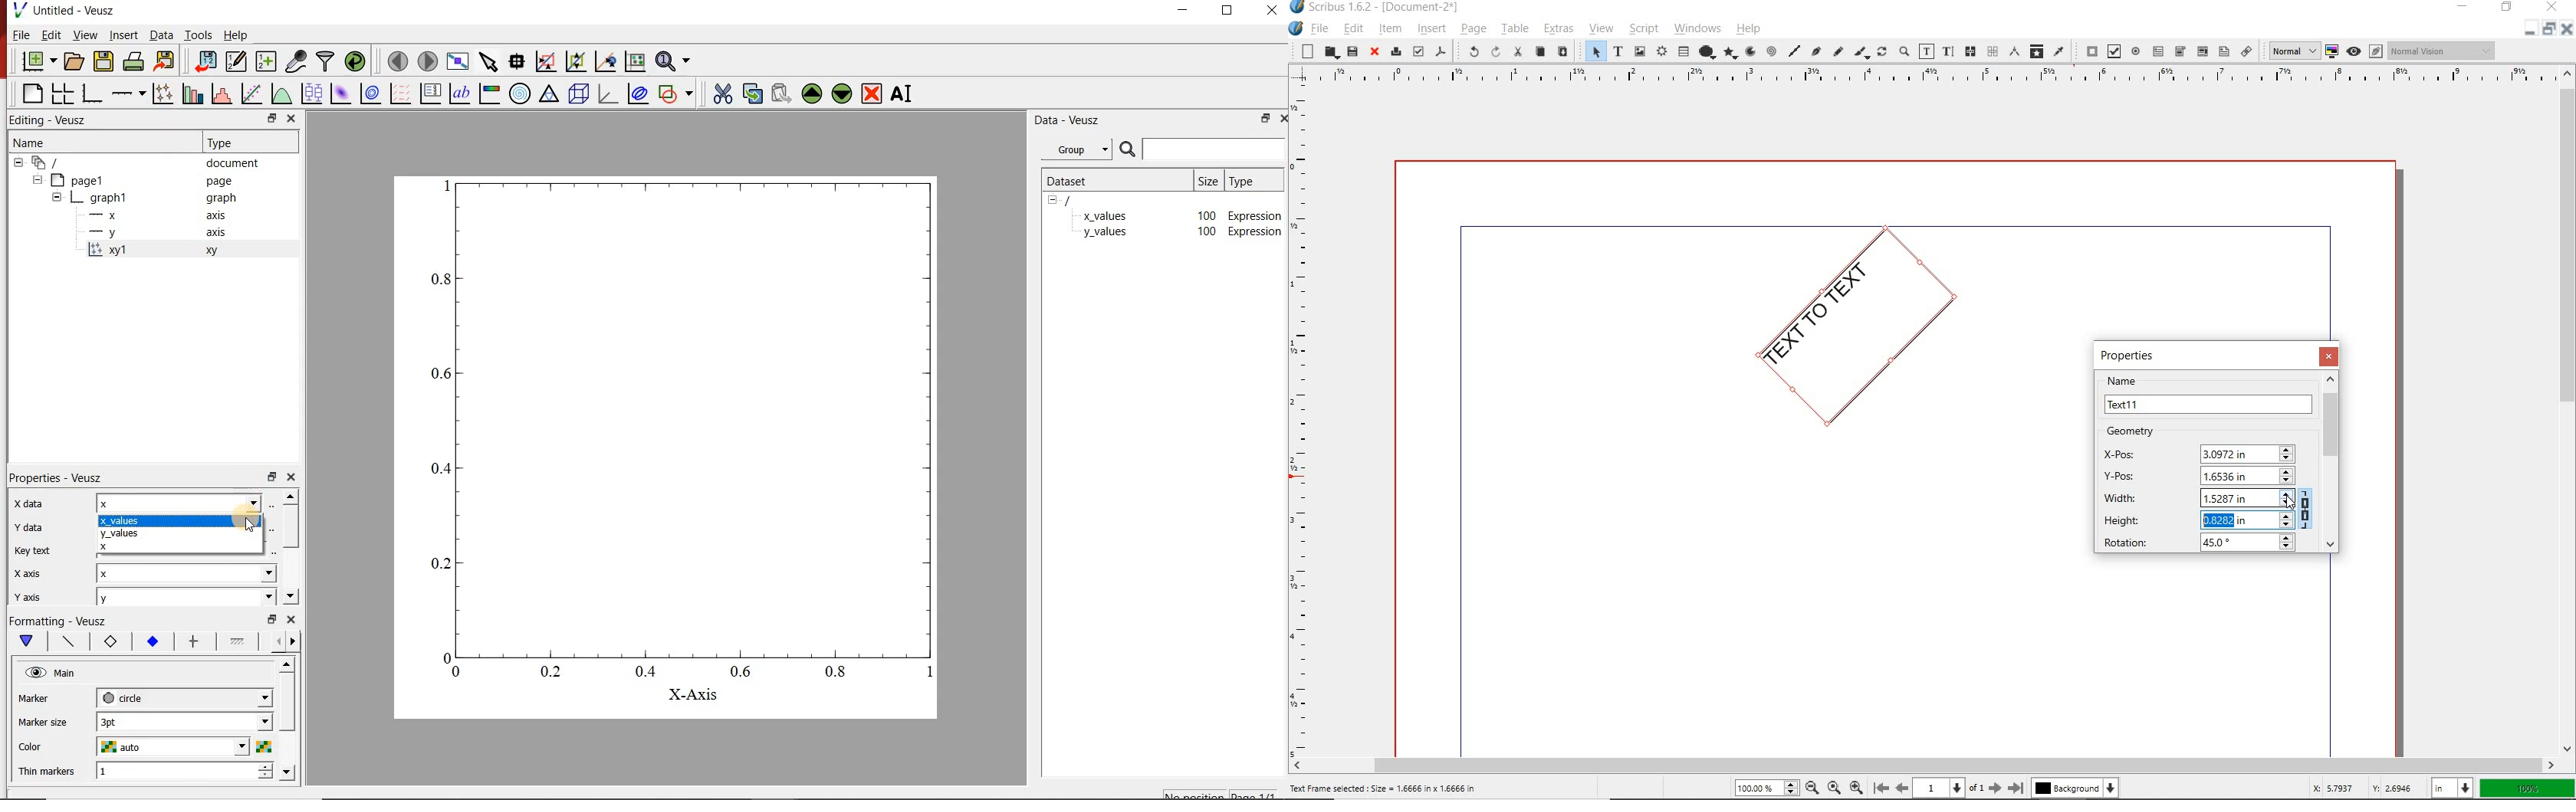 This screenshot has height=812, width=2576. Describe the element at coordinates (636, 93) in the screenshot. I see `plot covariance ellipse` at that location.